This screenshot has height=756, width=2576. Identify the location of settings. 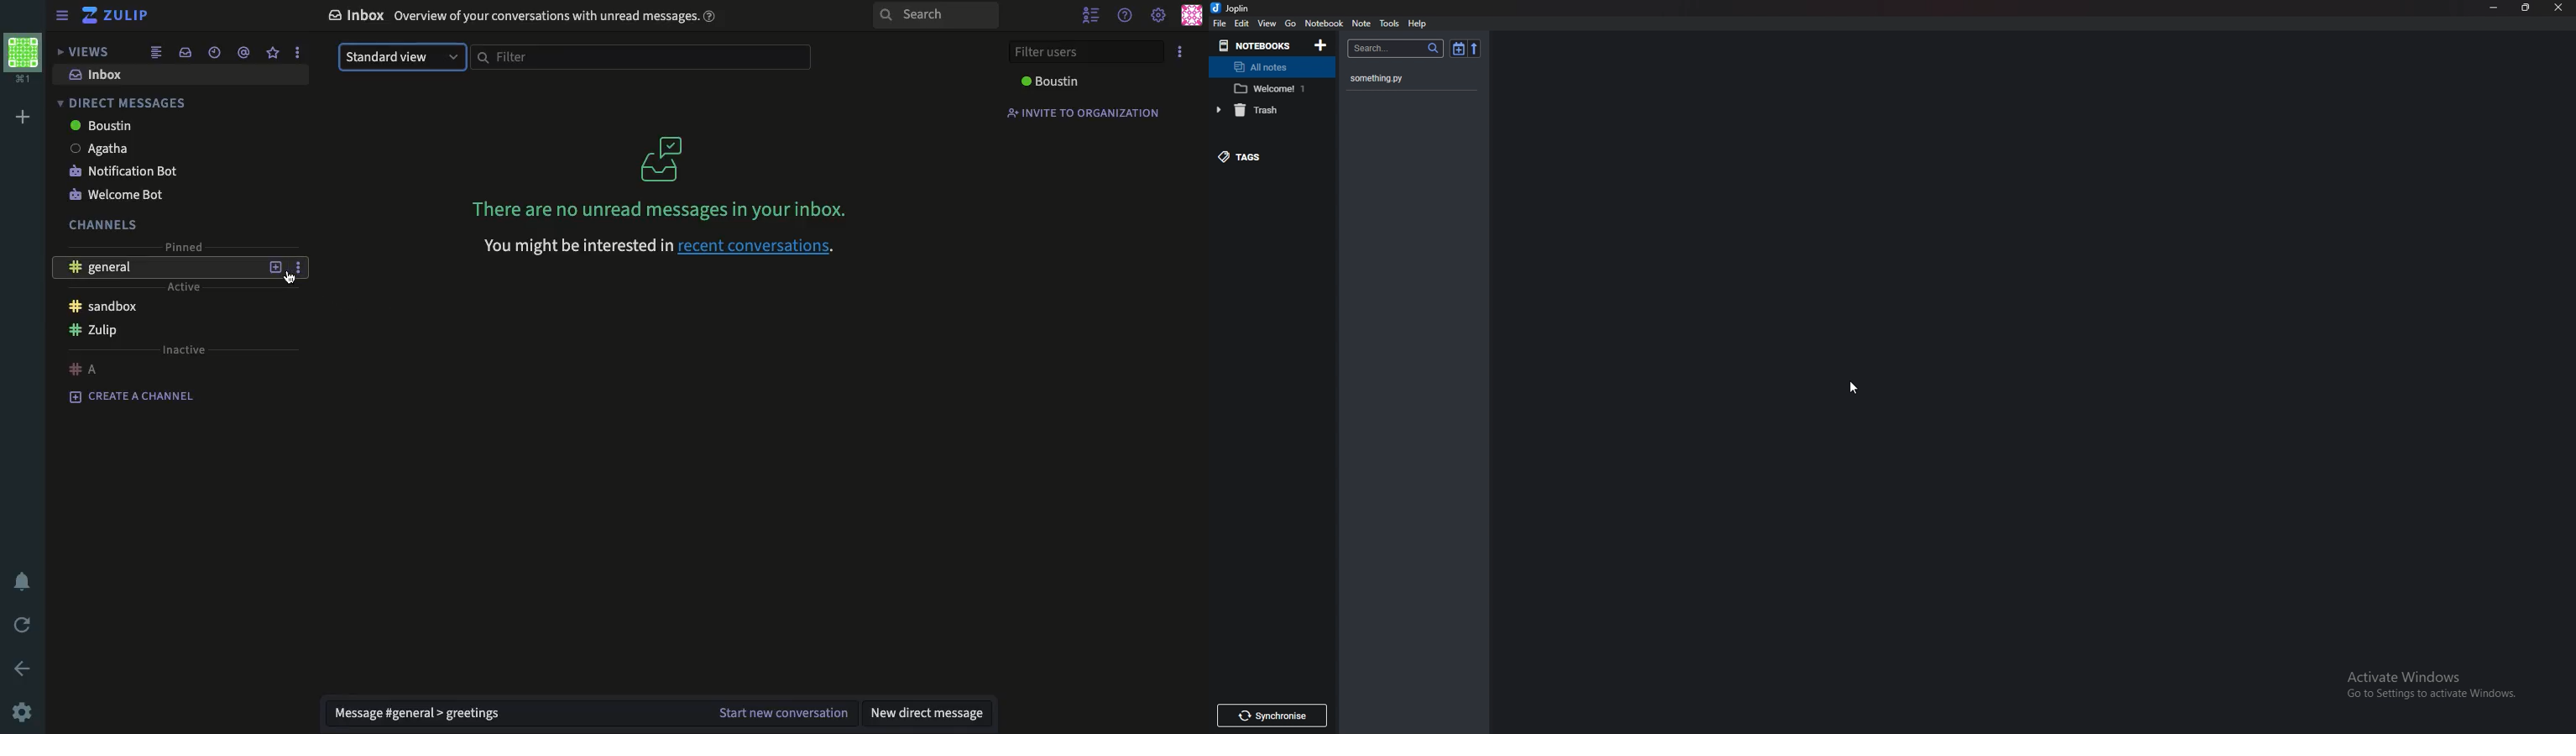
(1159, 17).